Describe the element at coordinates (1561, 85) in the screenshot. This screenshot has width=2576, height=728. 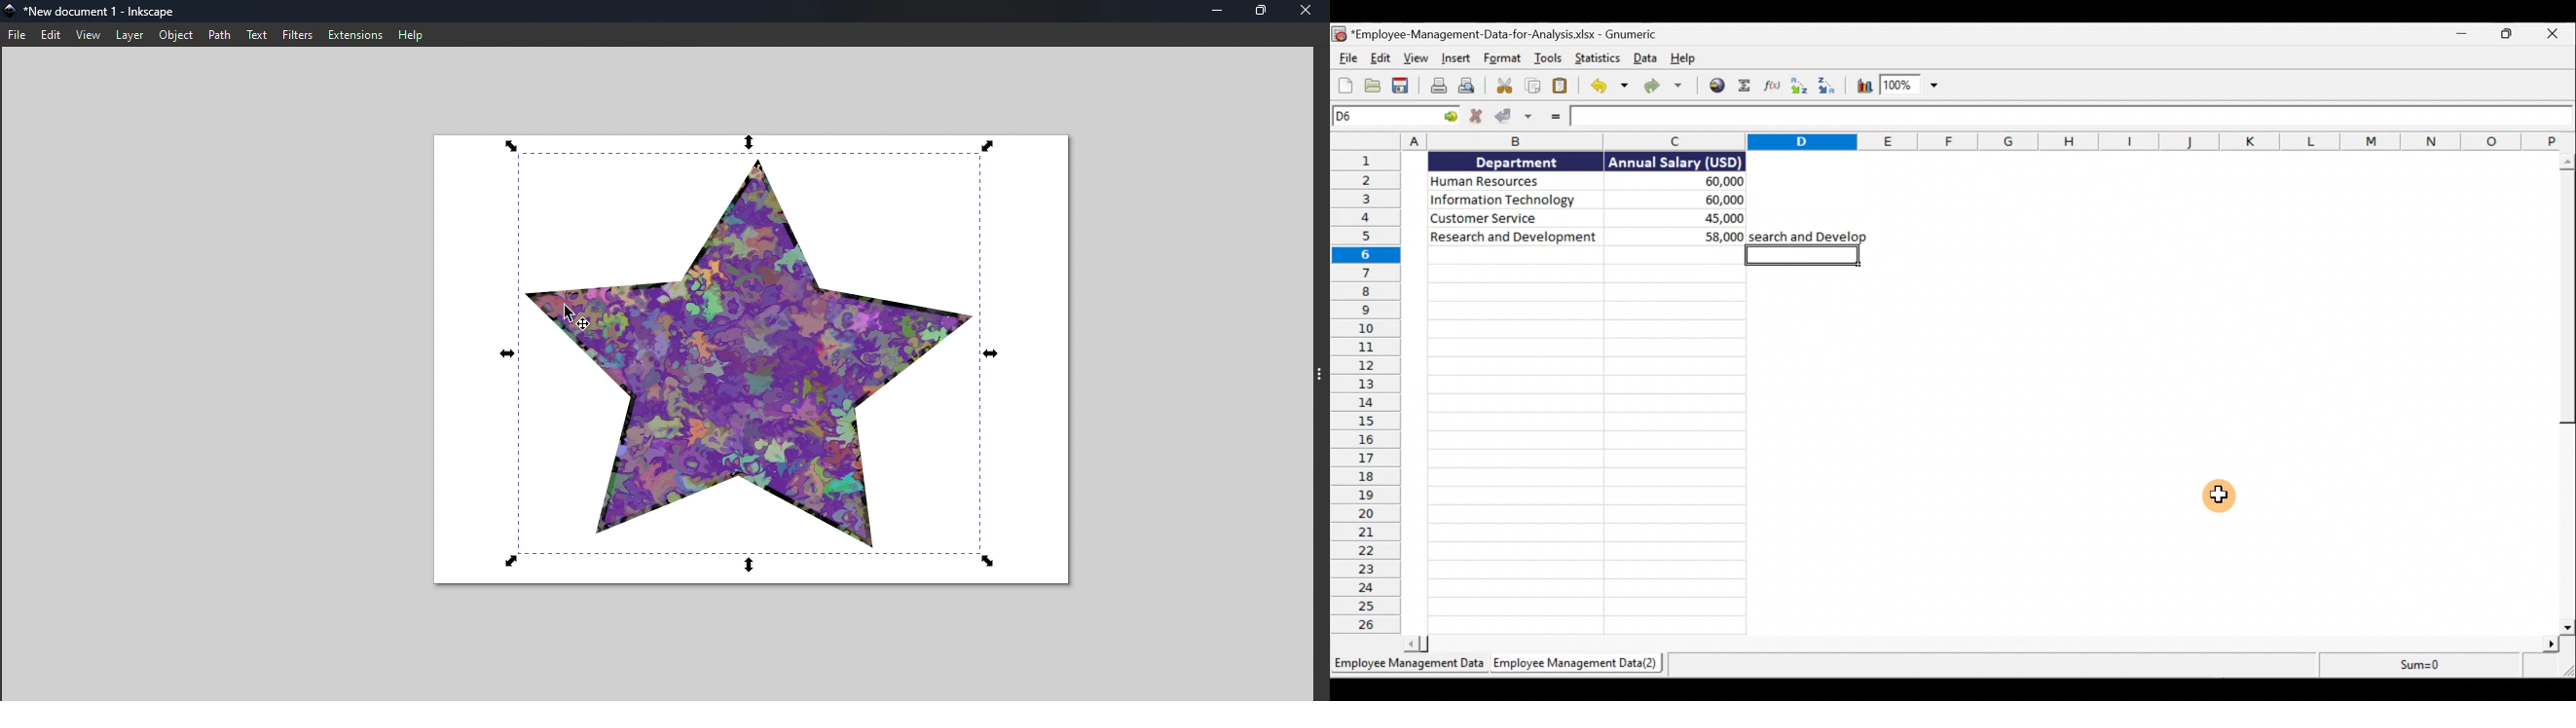
I see `Paste` at that location.